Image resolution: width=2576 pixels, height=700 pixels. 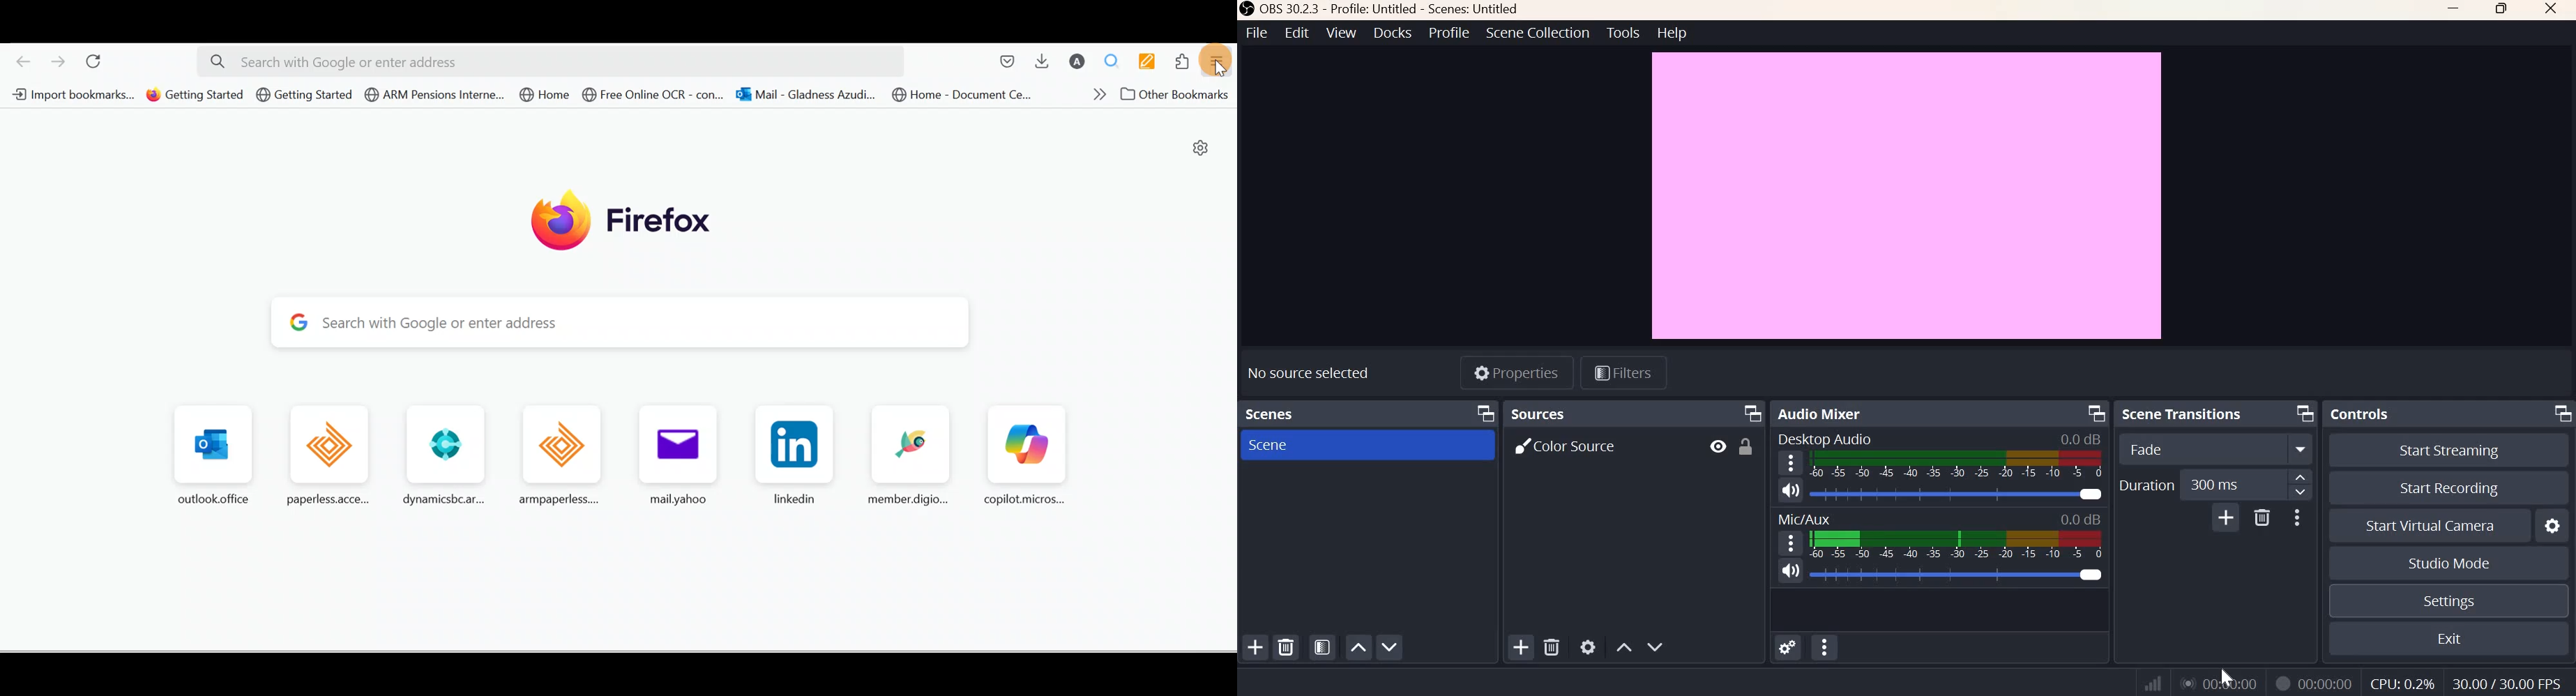 I want to click on Recording Status Icon, so click(x=2283, y=683).